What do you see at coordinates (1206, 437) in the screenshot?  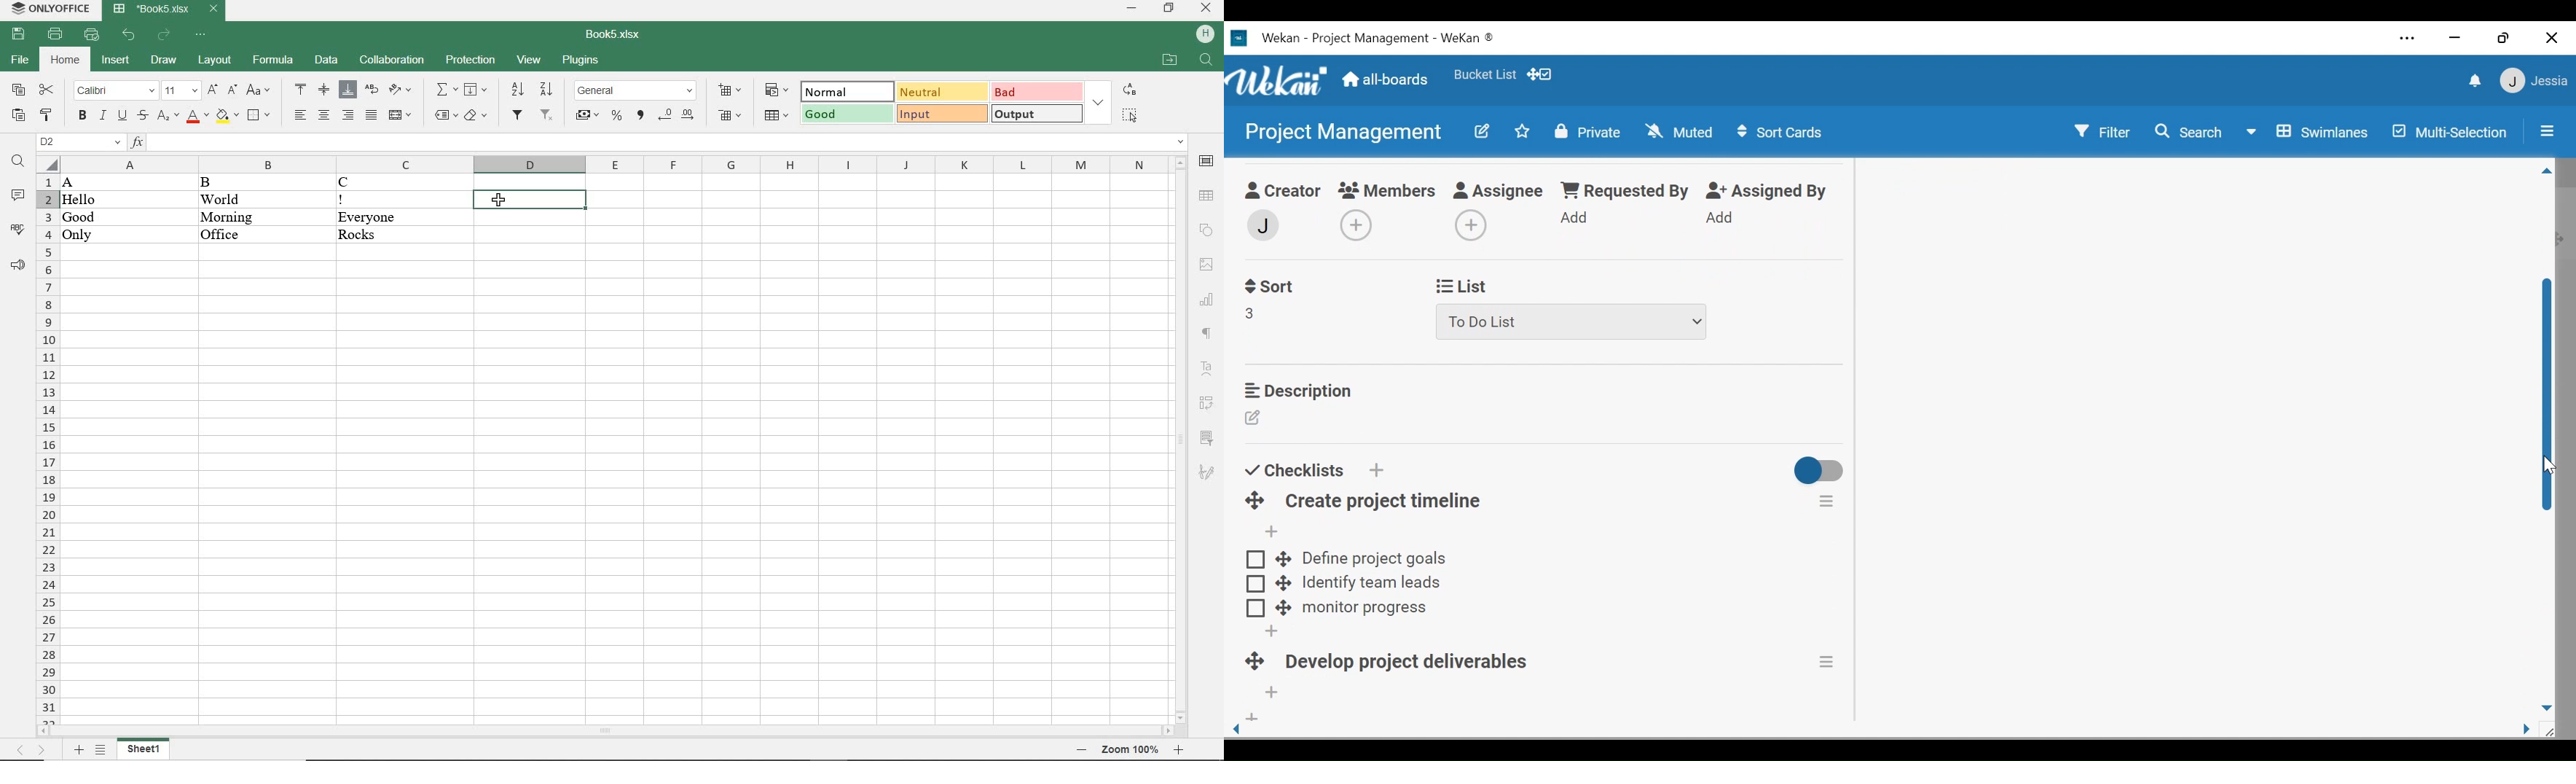 I see `SLICER` at bounding box center [1206, 437].